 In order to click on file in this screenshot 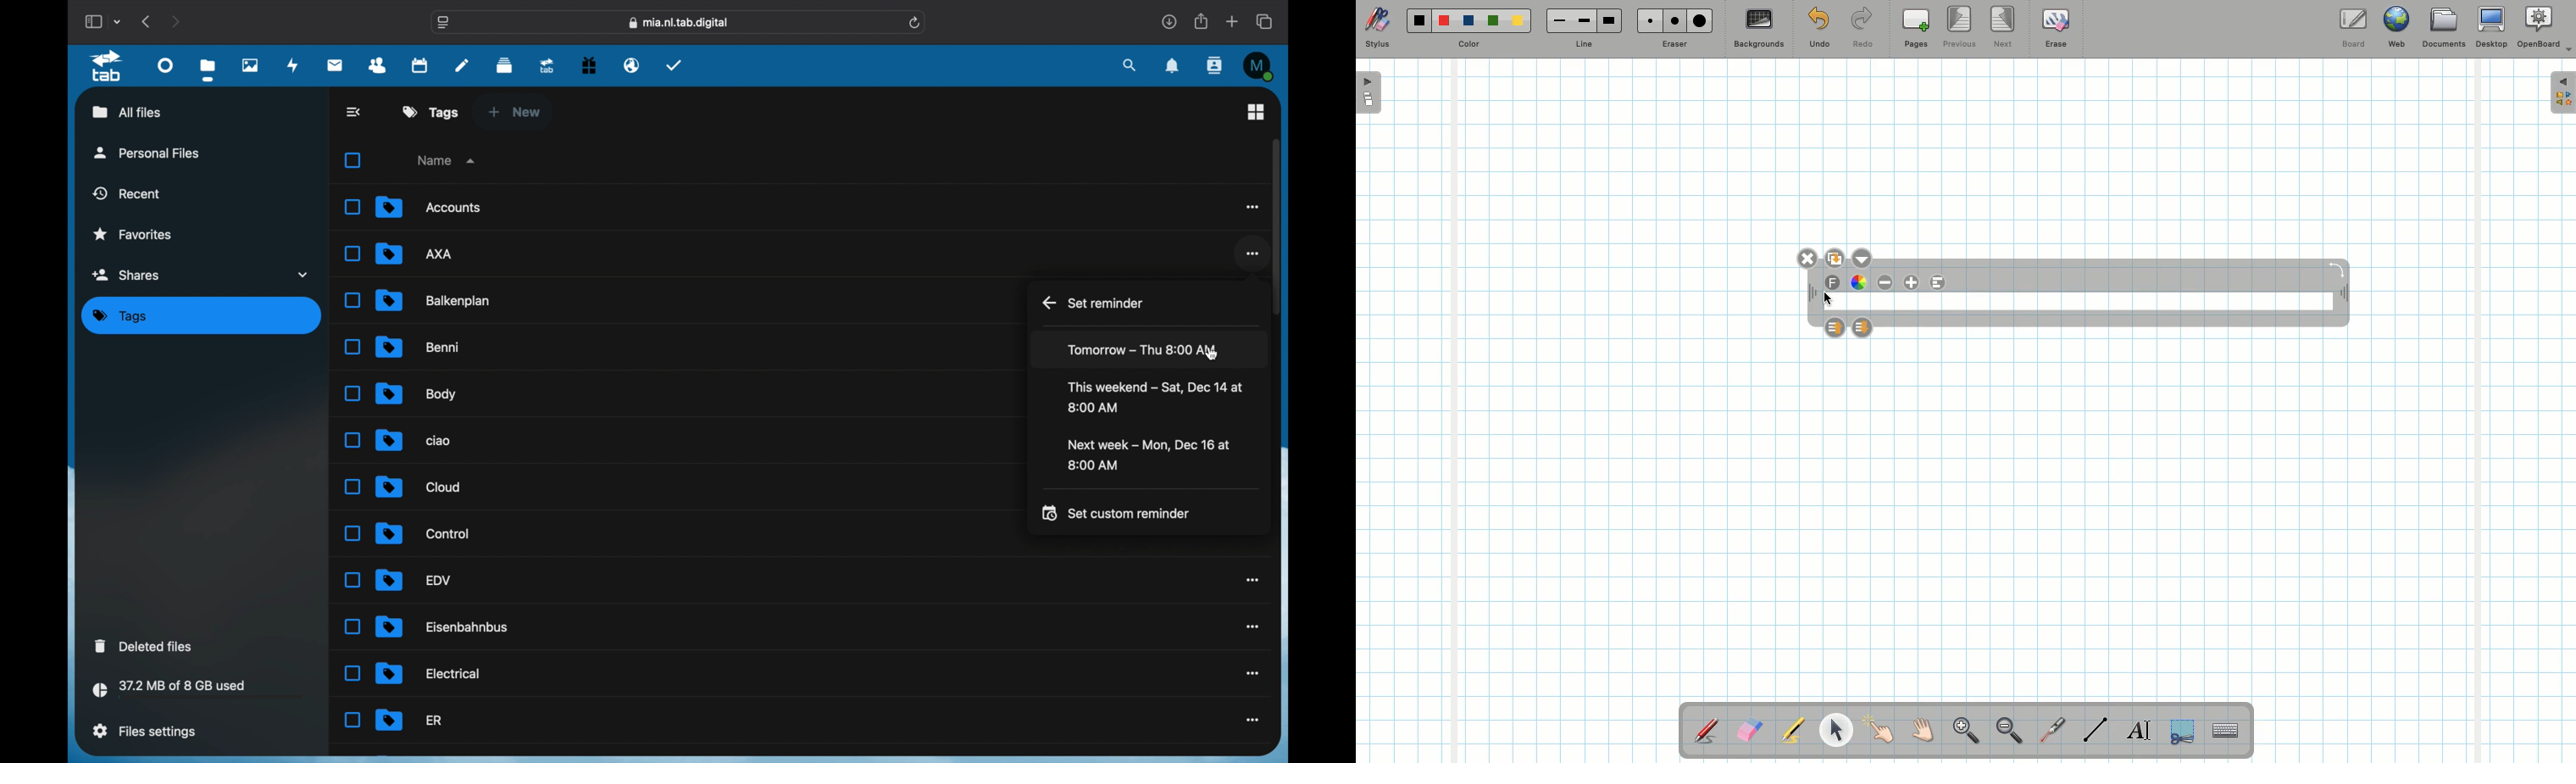, I will do `click(429, 674)`.